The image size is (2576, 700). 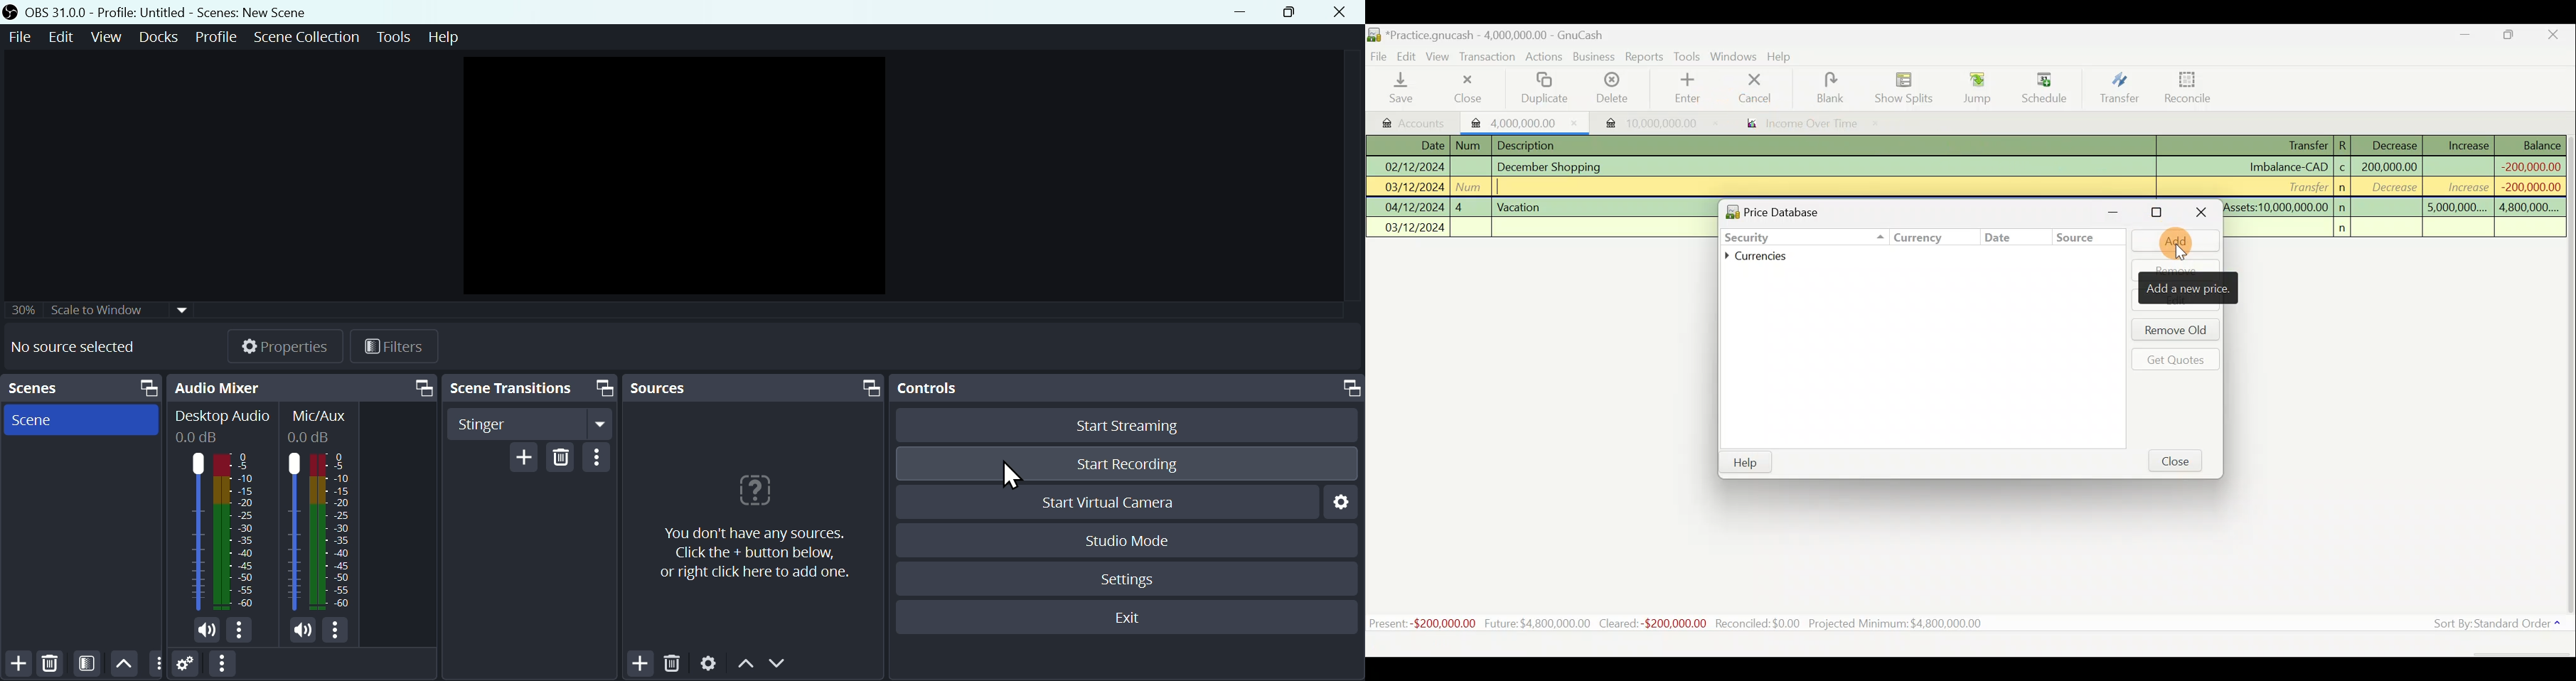 I want to click on decrease, so click(x=2391, y=189).